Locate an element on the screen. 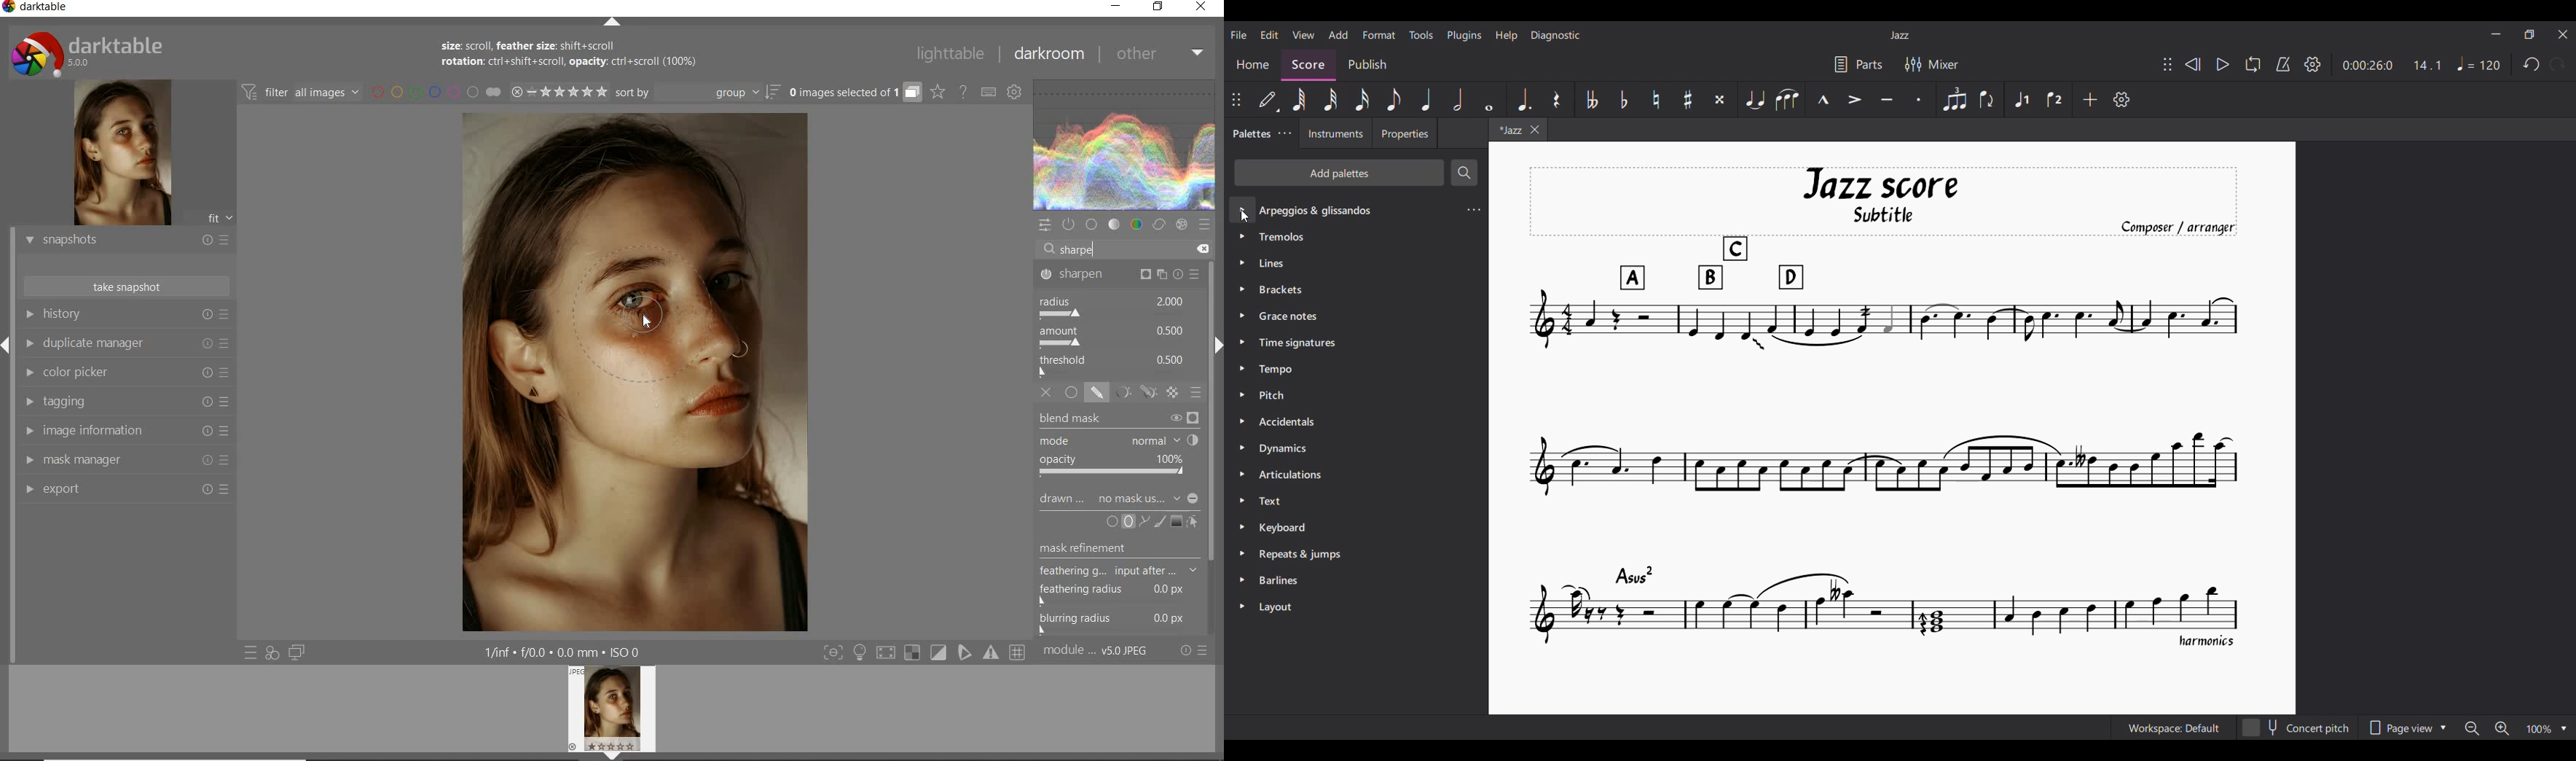 The image size is (2576, 784). Tie is located at coordinates (1754, 99).